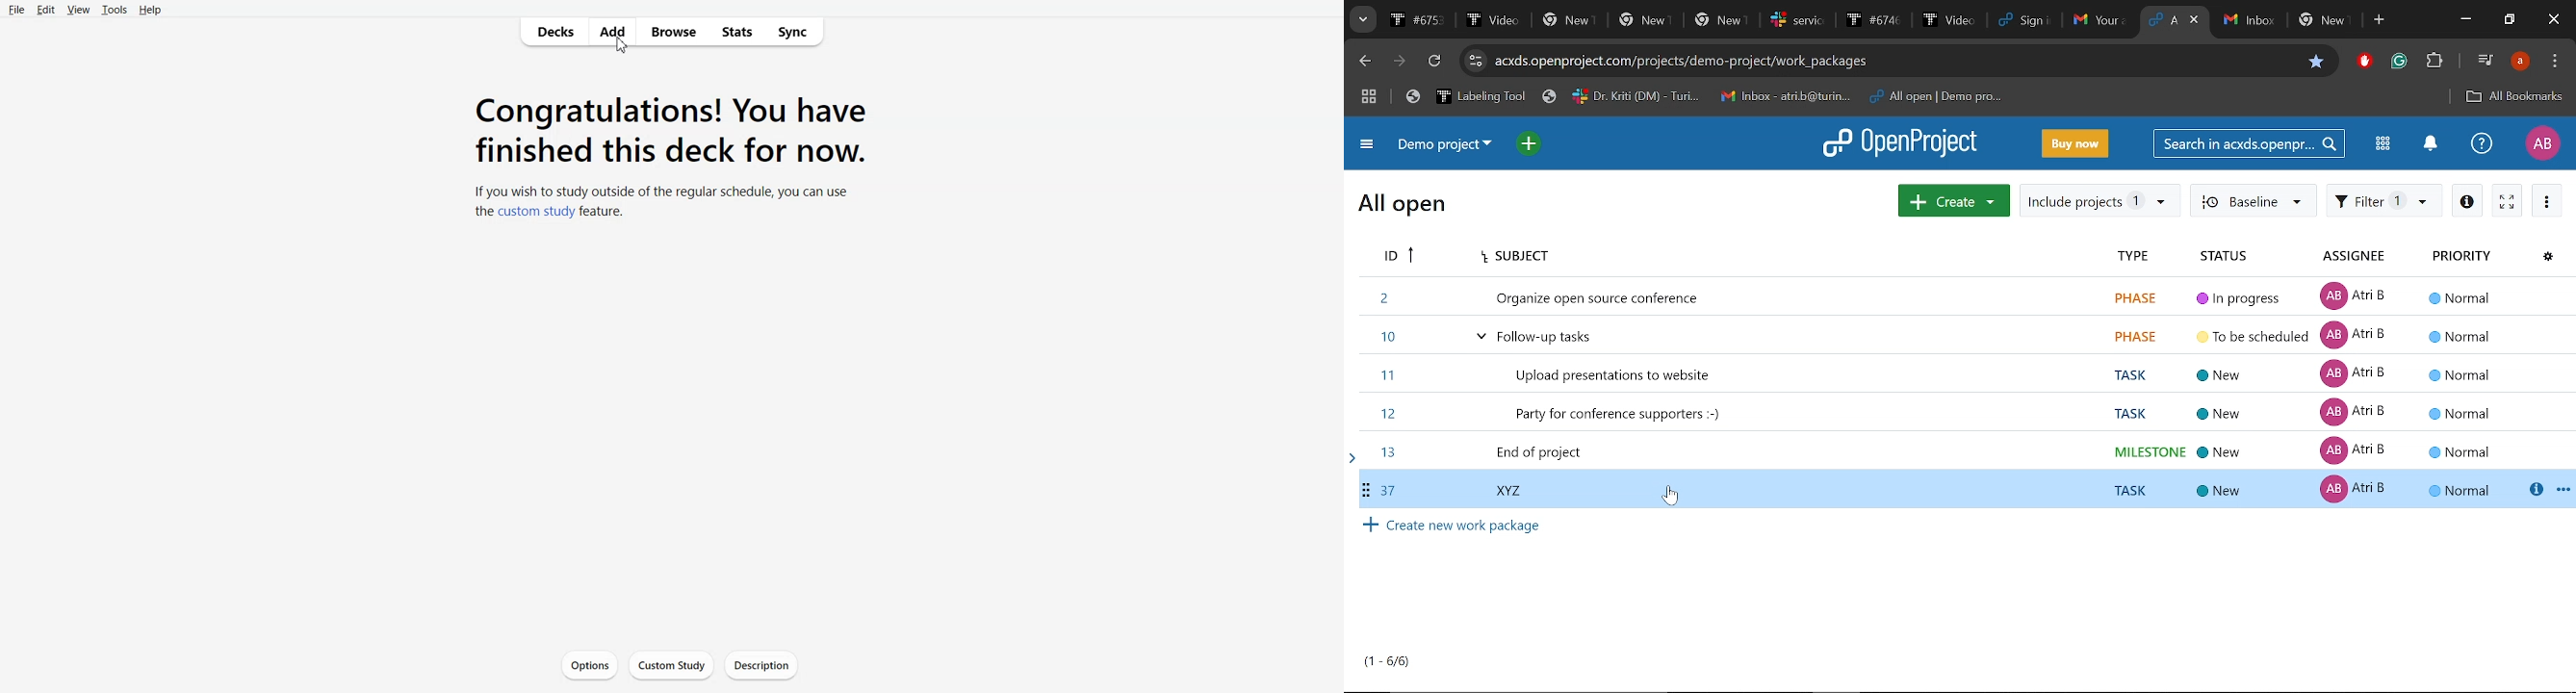  I want to click on Notification, so click(2429, 145).